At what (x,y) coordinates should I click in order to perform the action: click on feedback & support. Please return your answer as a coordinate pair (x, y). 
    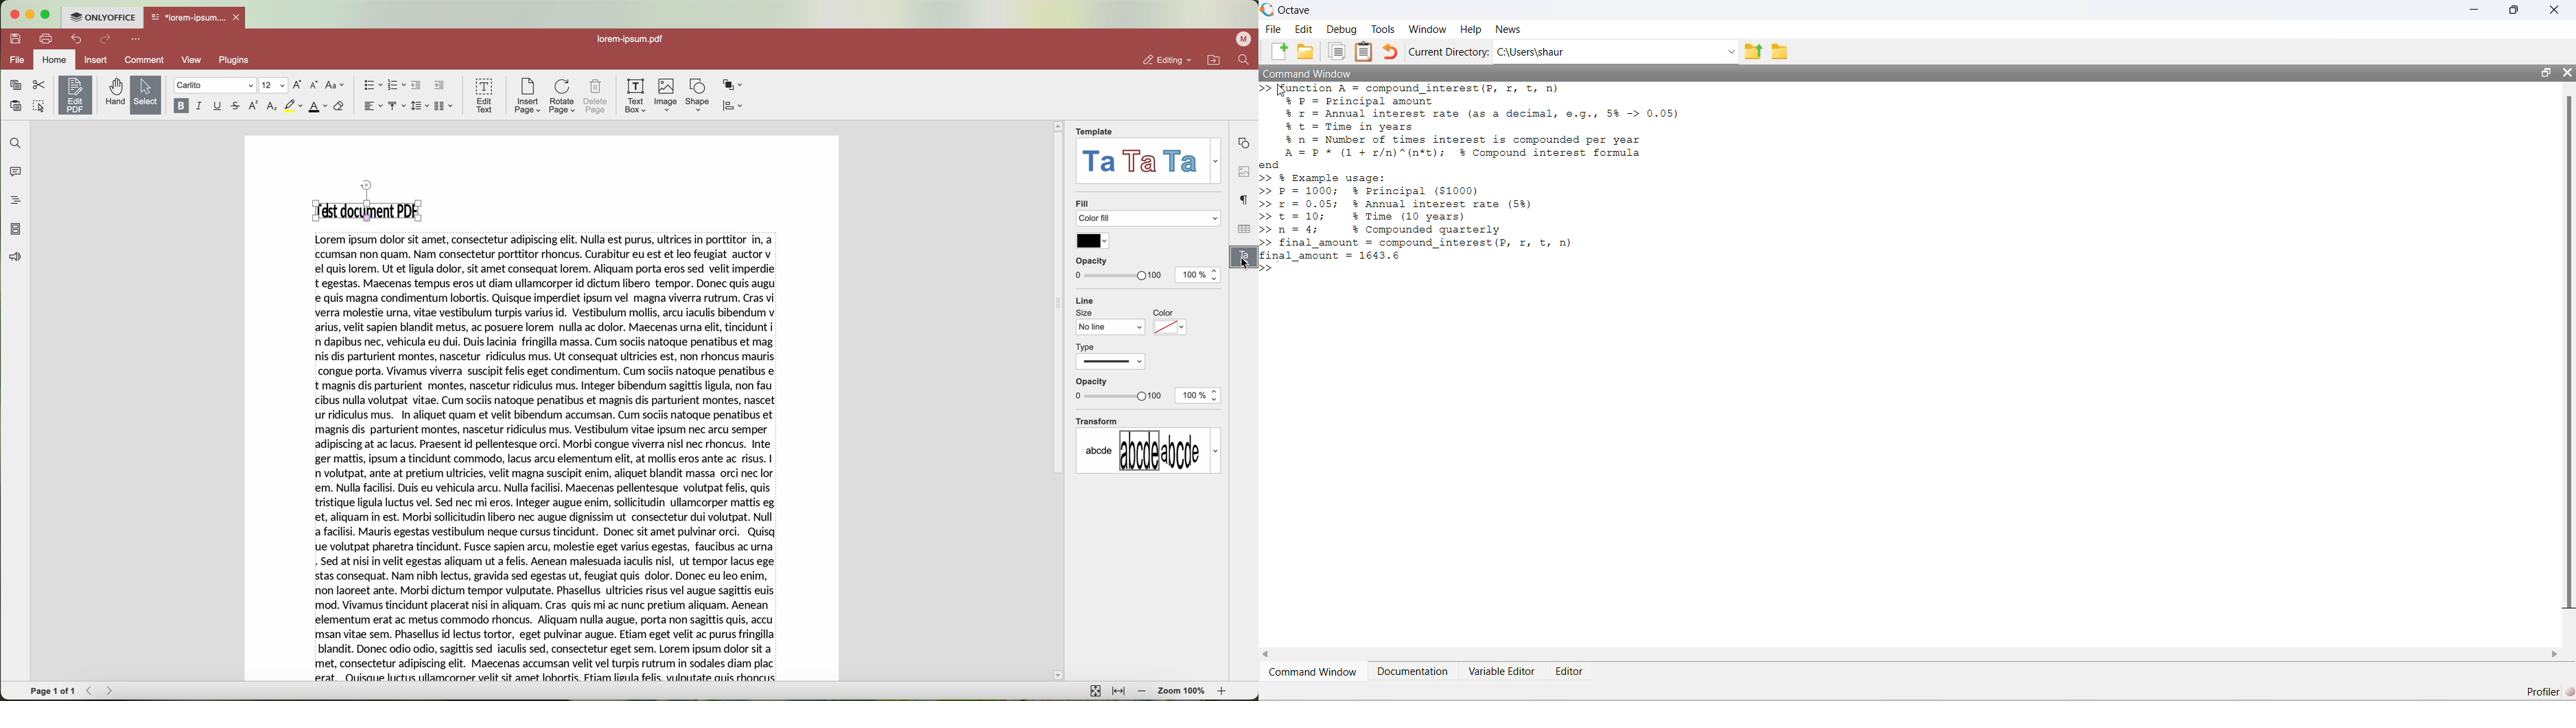
    Looking at the image, I should click on (13, 258).